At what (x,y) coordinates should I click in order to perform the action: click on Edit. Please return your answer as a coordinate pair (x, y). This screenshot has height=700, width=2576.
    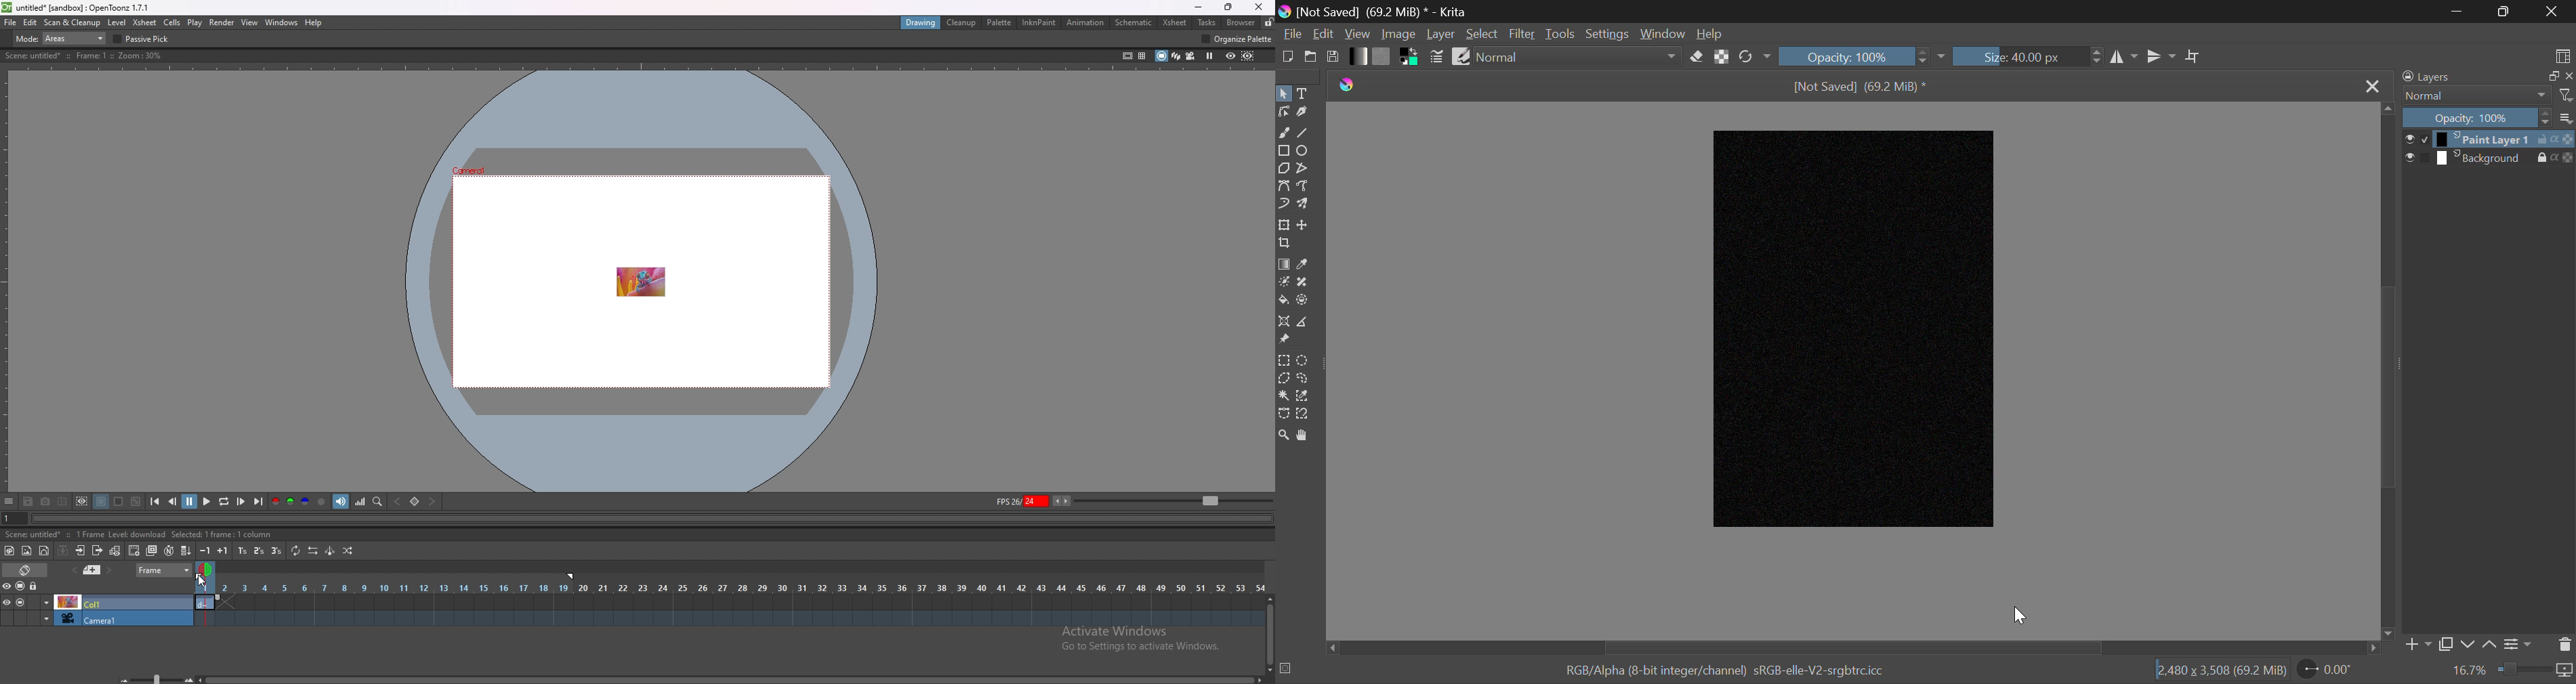
    Looking at the image, I should click on (1324, 35).